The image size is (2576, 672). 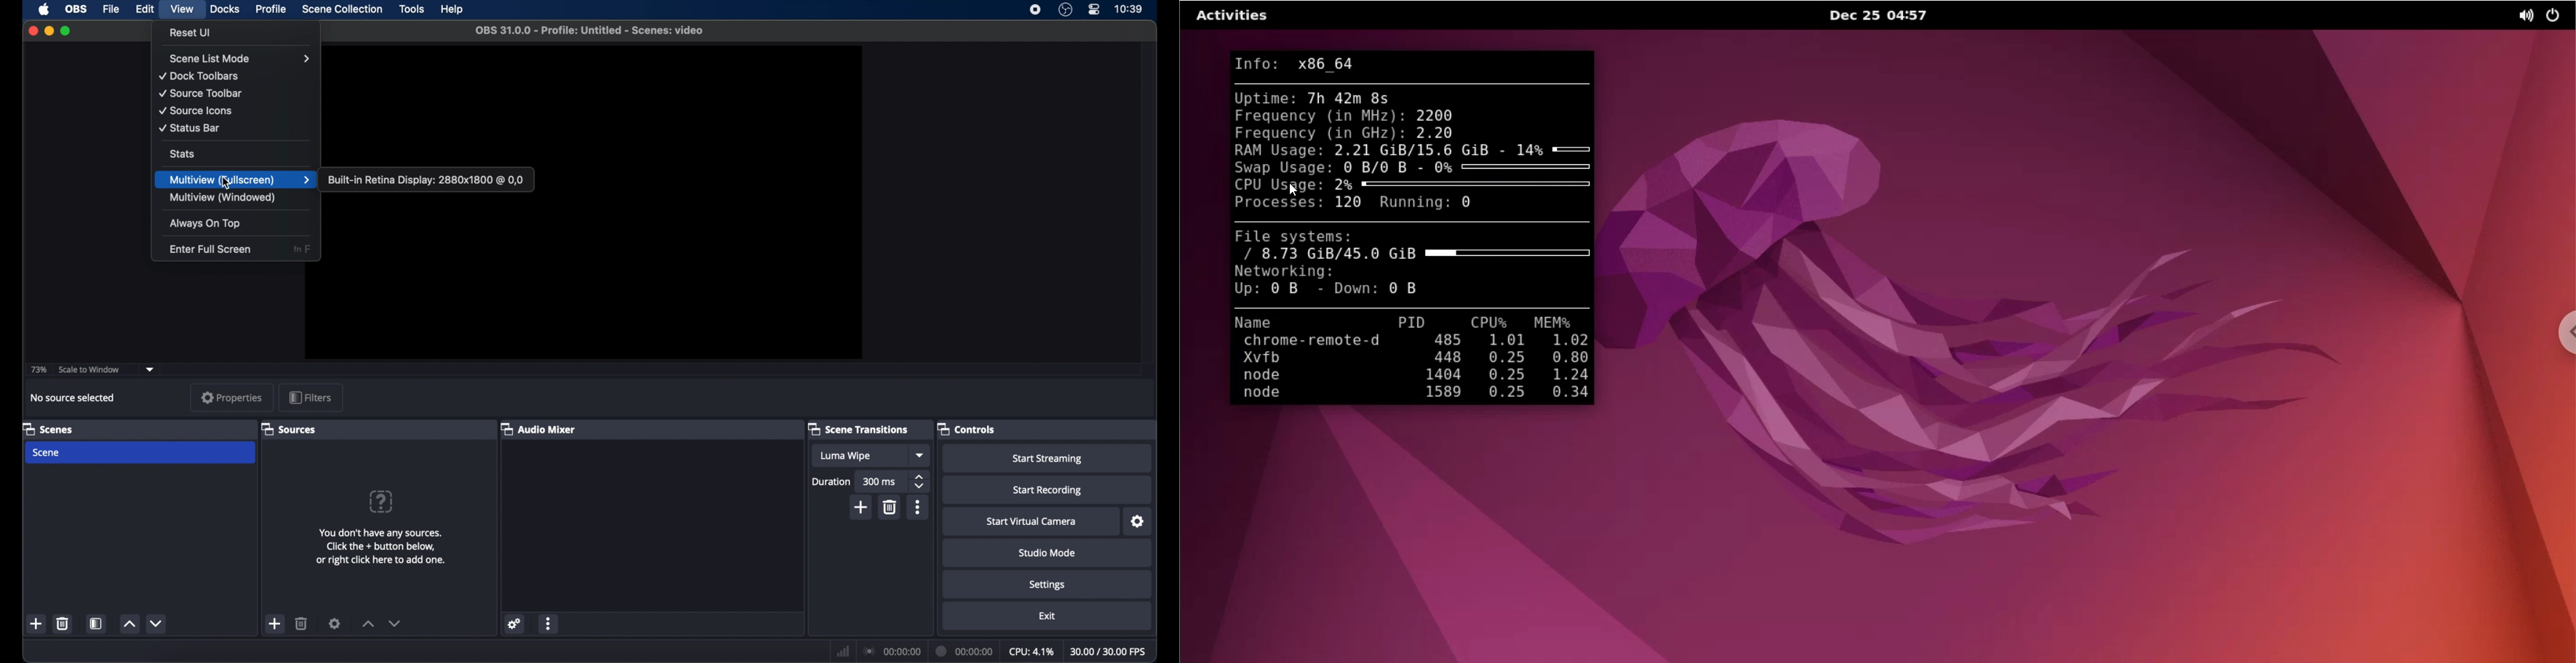 What do you see at coordinates (843, 651) in the screenshot?
I see `network` at bounding box center [843, 651].